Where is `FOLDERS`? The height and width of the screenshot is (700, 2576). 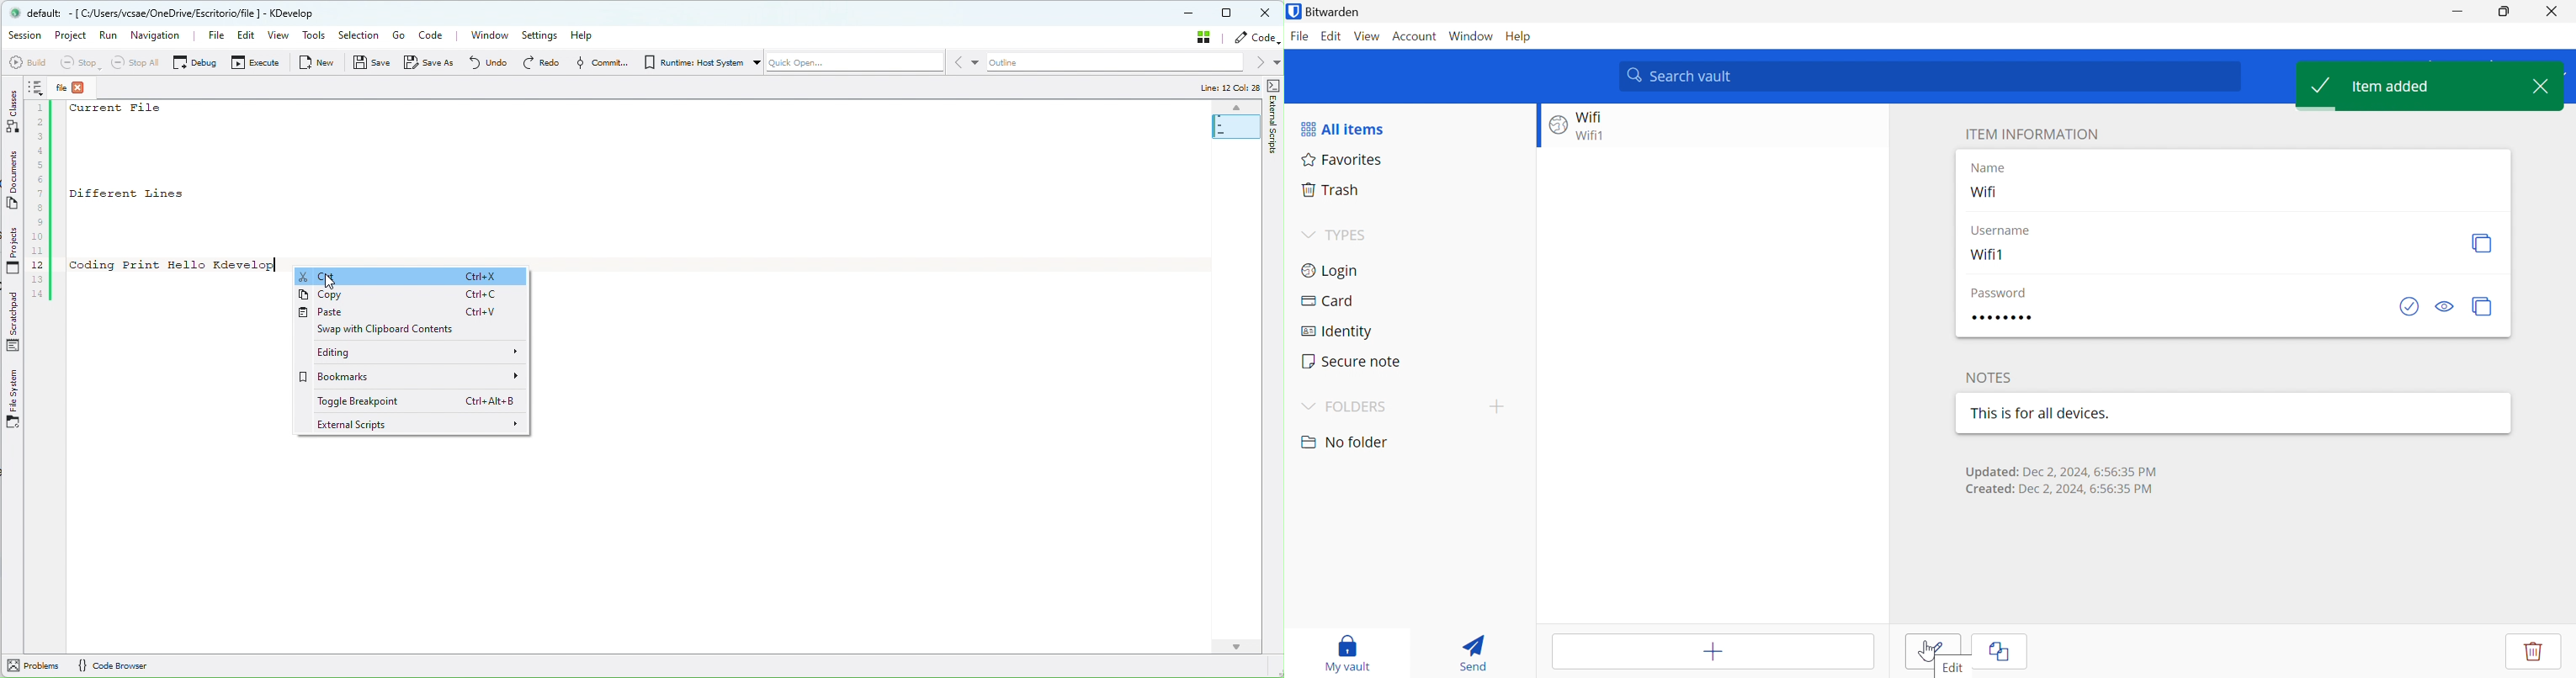
FOLDERS is located at coordinates (1358, 407).